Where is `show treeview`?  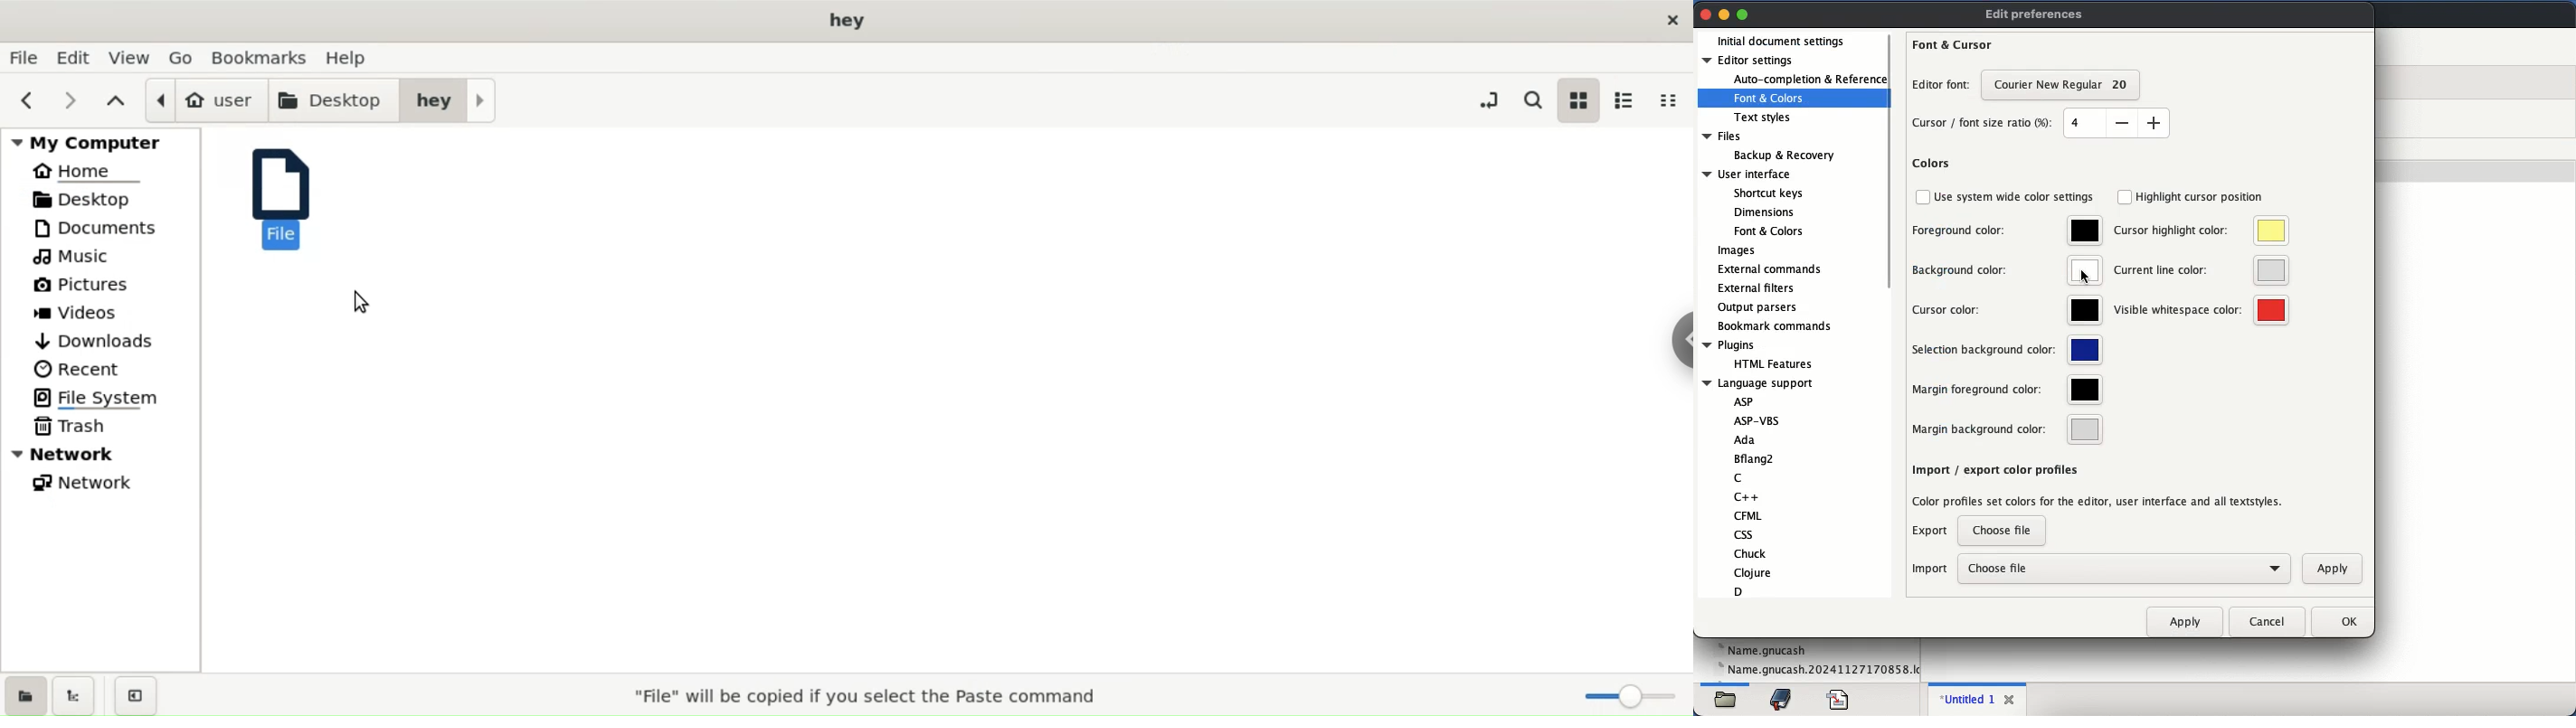
show treeview is located at coordinates (72, 696).